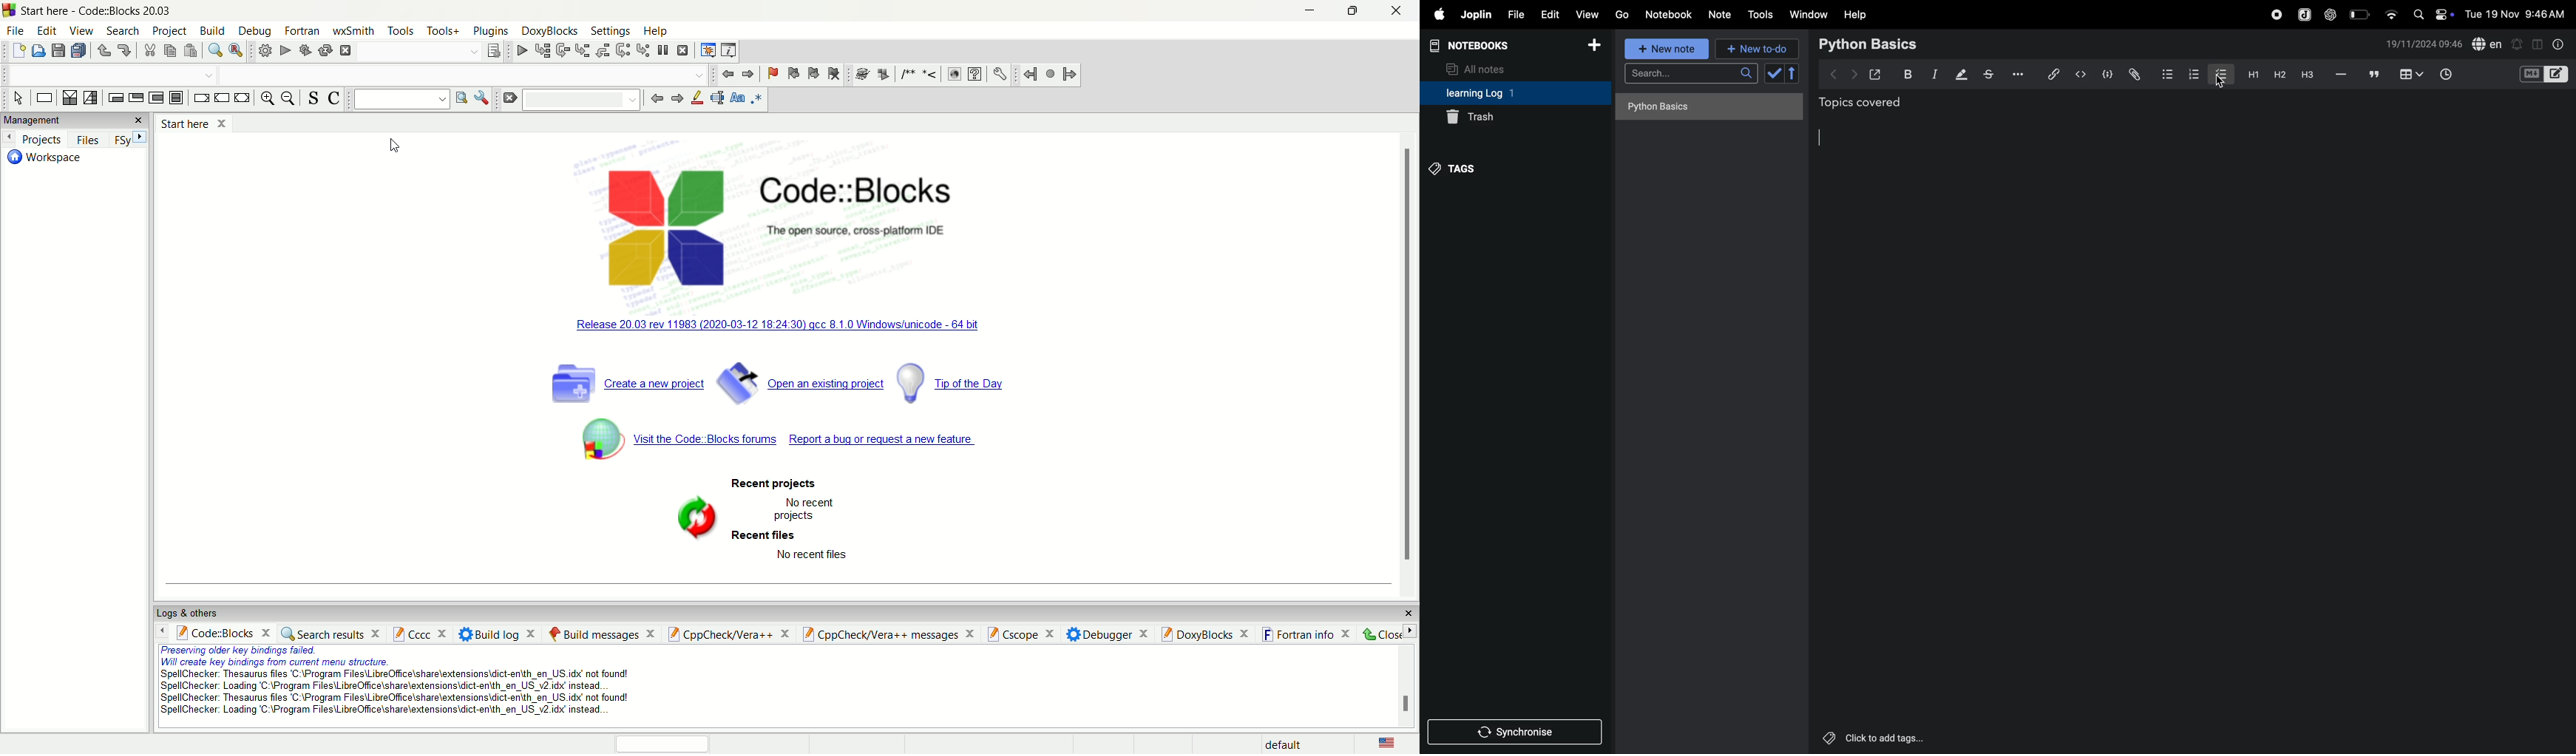 This screenshot has width=2576, height=756. I want to click on wifi, so click(2391, 11).